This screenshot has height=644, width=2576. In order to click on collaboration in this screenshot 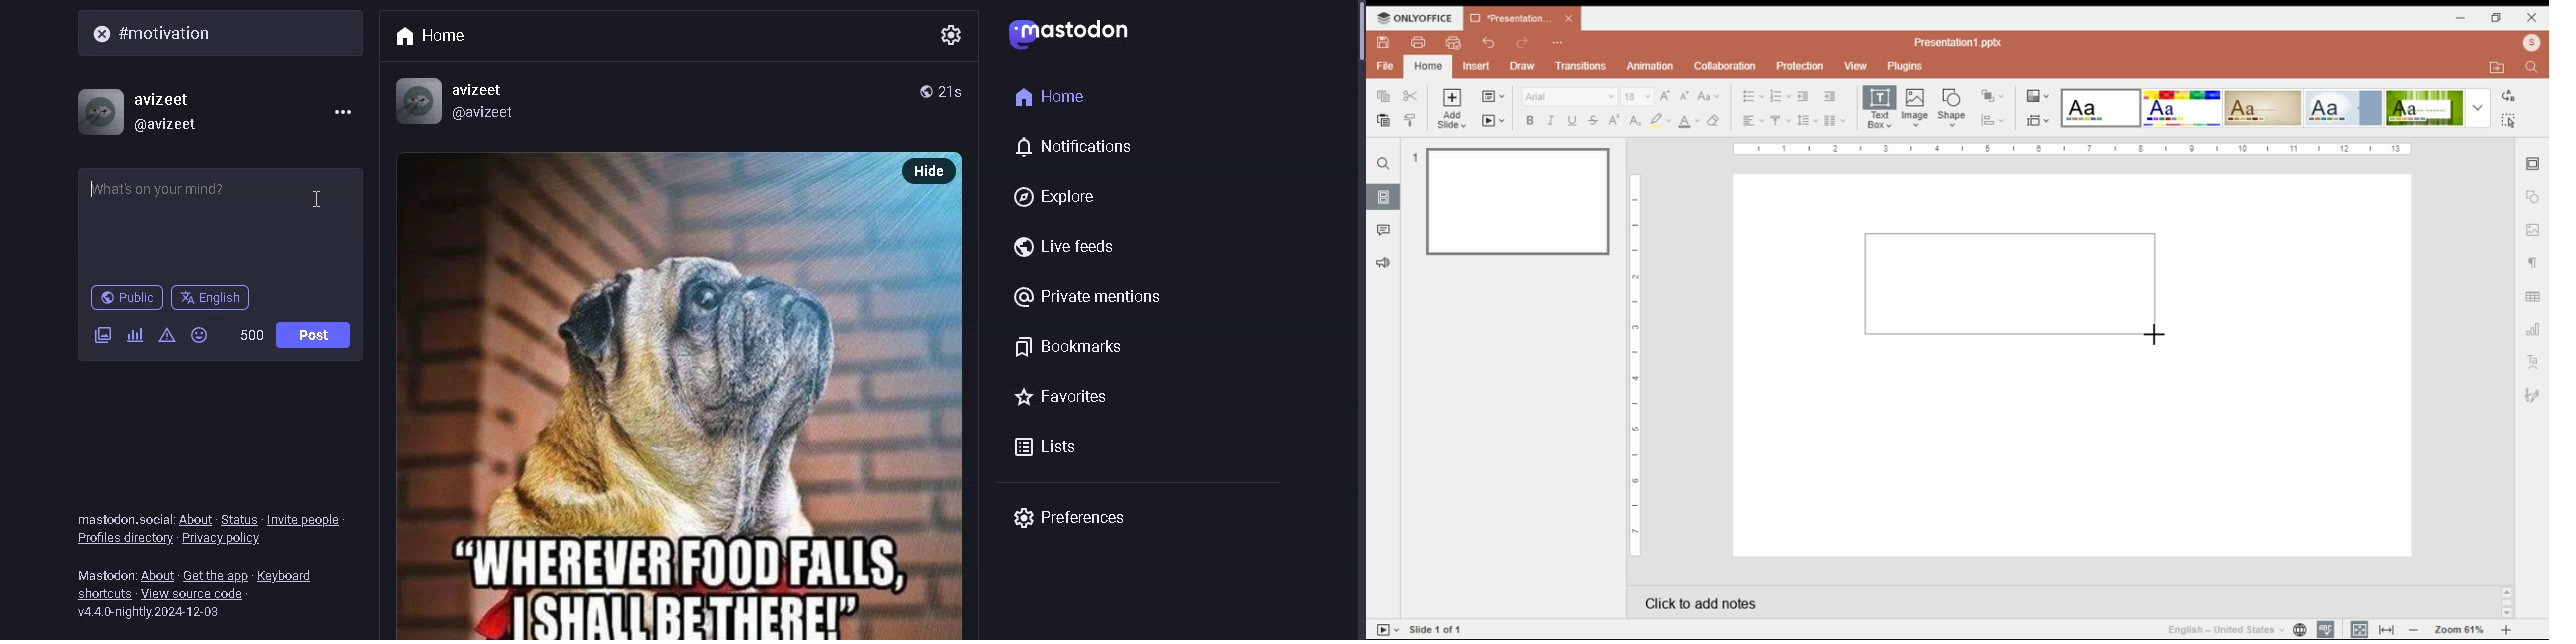, I will do `click(1726, 68)`.